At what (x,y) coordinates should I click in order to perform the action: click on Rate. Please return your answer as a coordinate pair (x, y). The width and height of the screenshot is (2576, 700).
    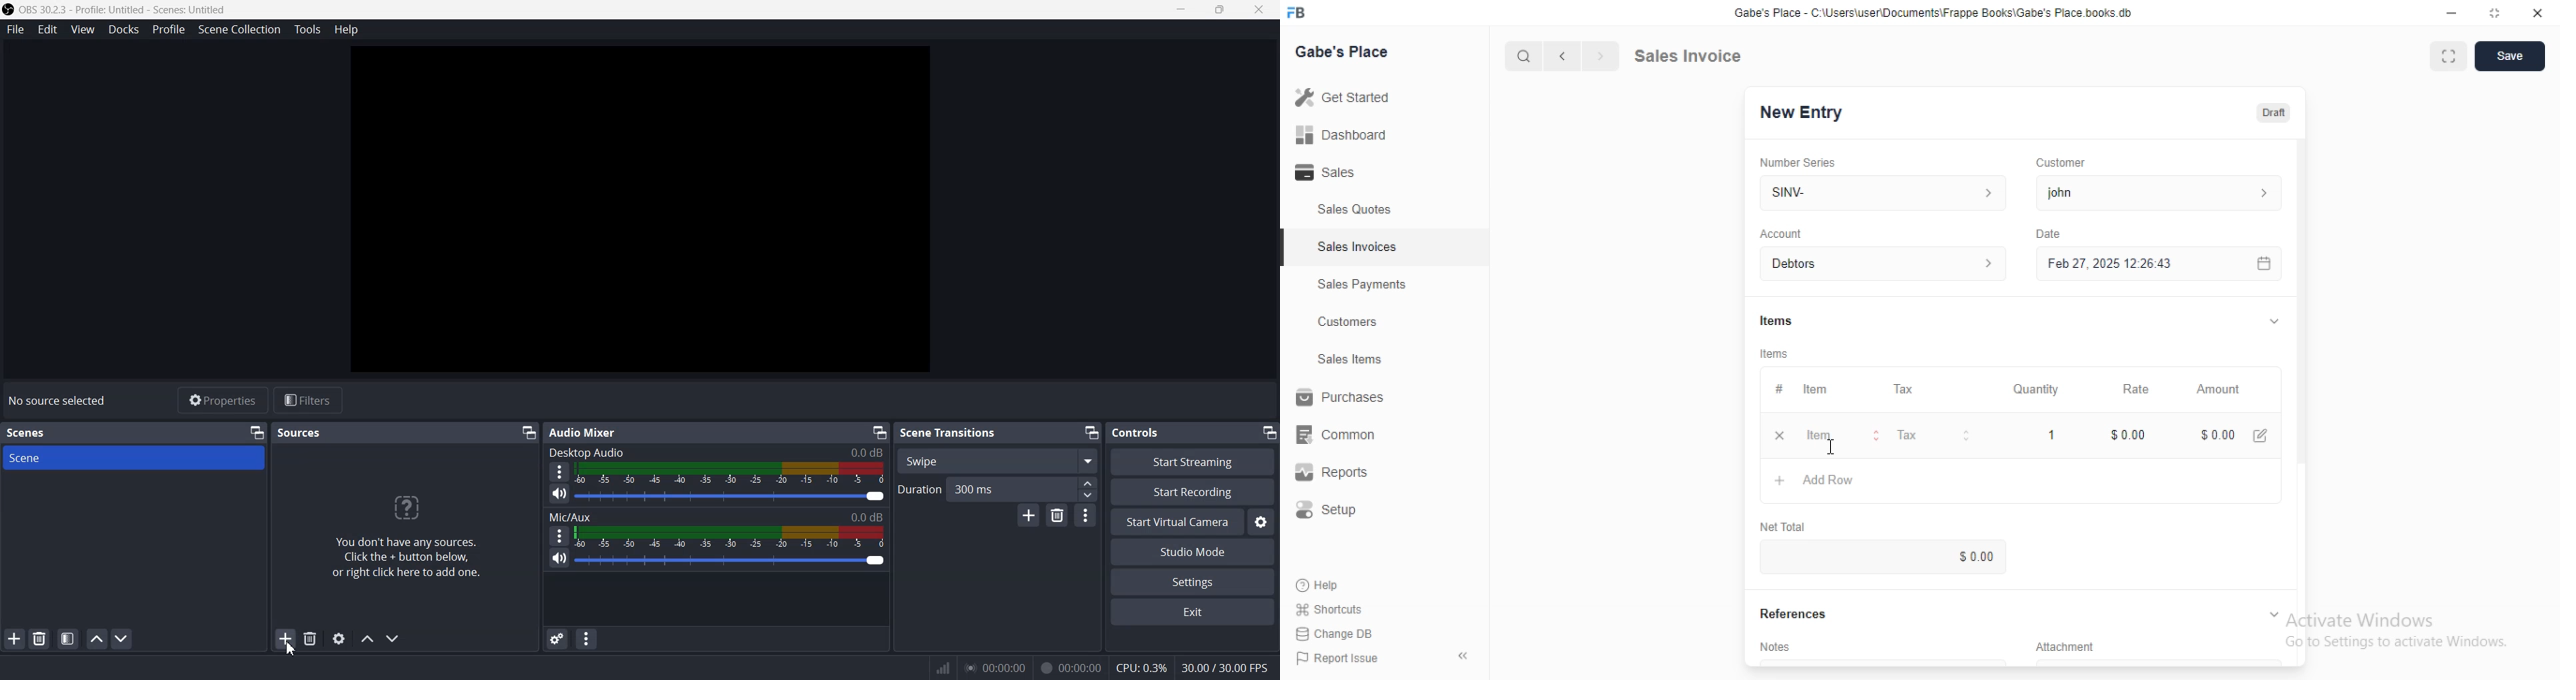
    Looking at the image, I should click on (2141, 388).